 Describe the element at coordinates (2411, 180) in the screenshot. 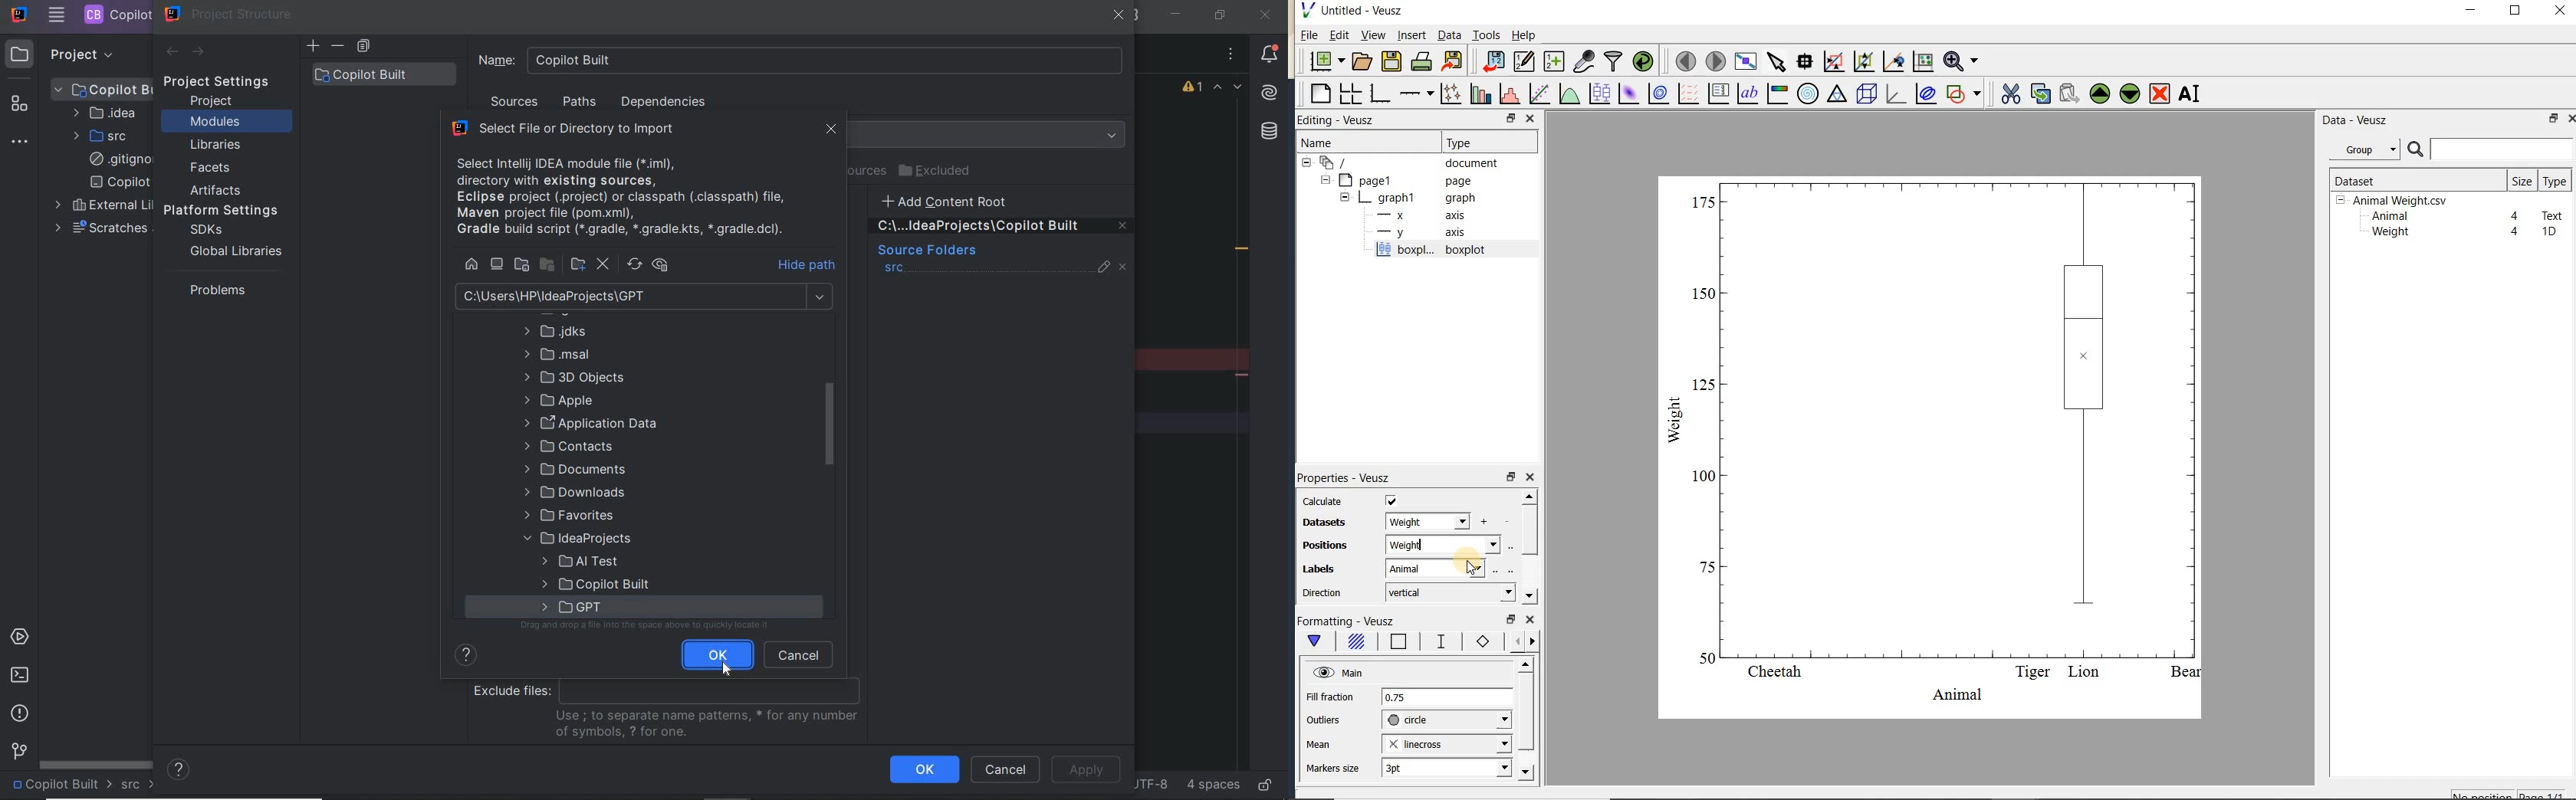

I see `Dataset` at that location.